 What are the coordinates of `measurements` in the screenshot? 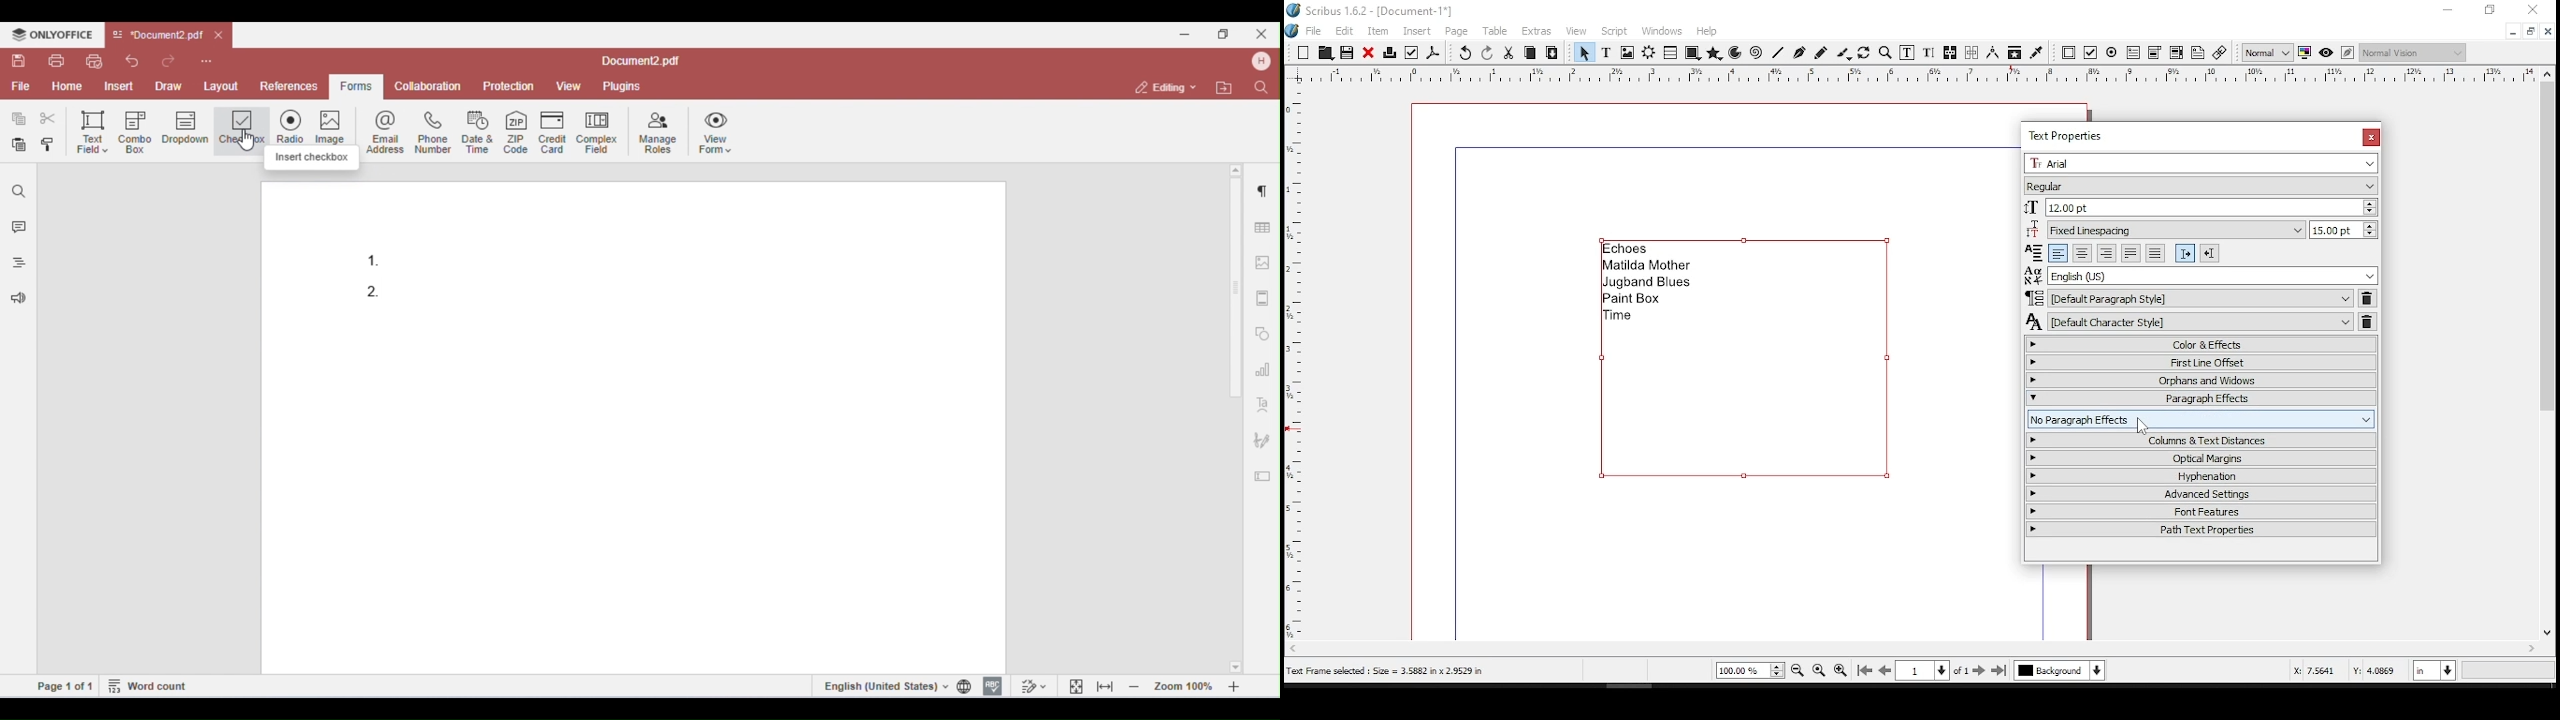 It's located at (1992, 53).